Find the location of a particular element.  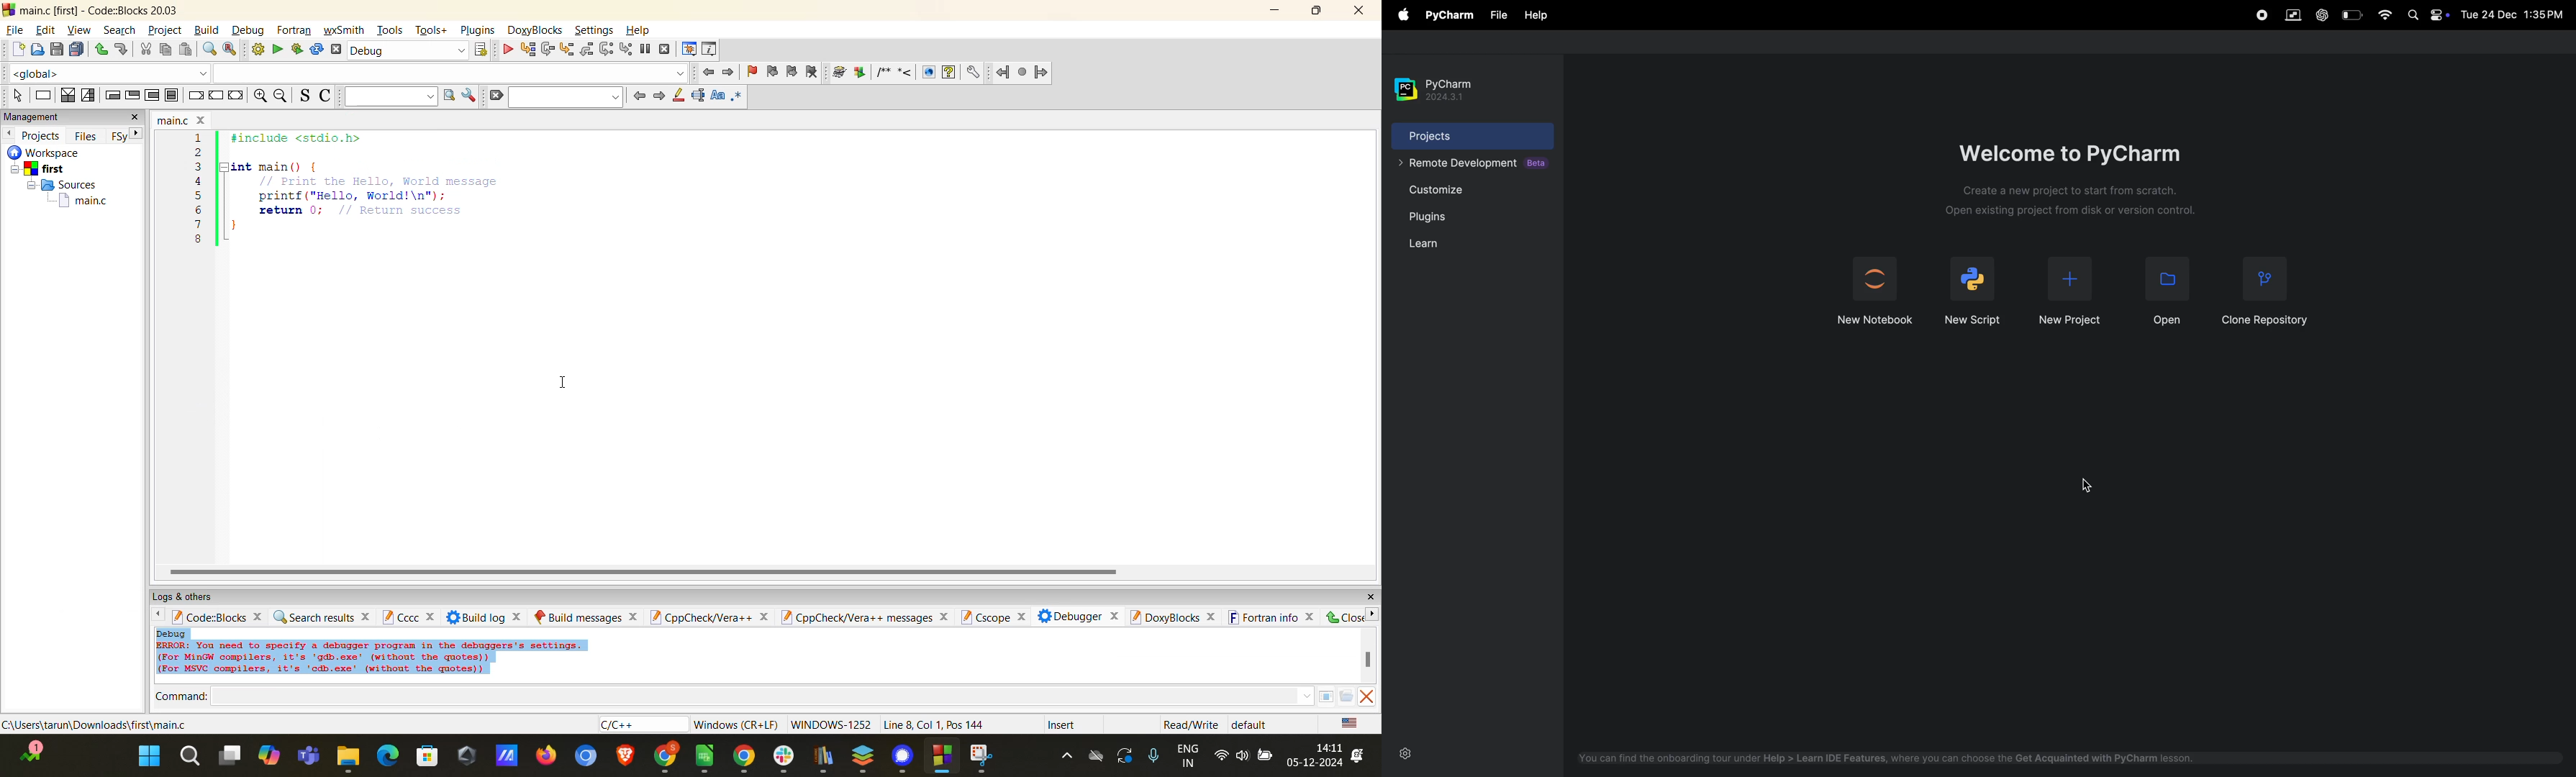

selected text is located at coordinates (701, 102).